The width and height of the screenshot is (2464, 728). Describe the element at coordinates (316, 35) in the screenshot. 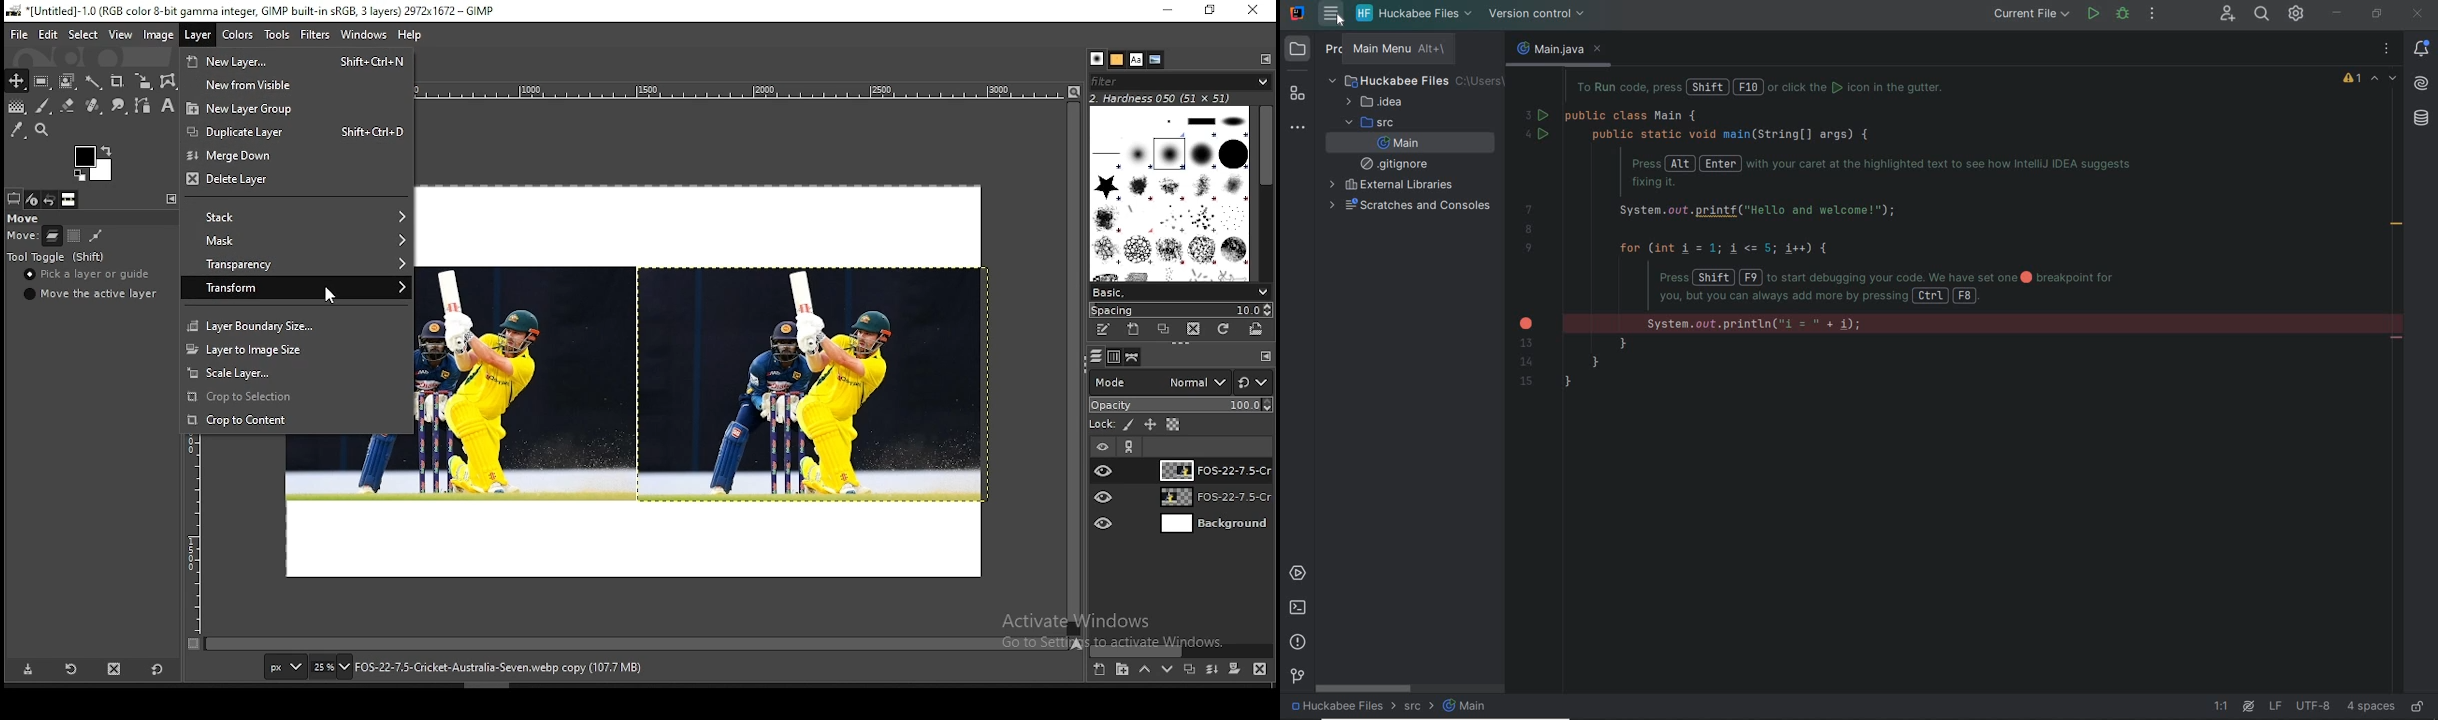

I see `filters` at that location.